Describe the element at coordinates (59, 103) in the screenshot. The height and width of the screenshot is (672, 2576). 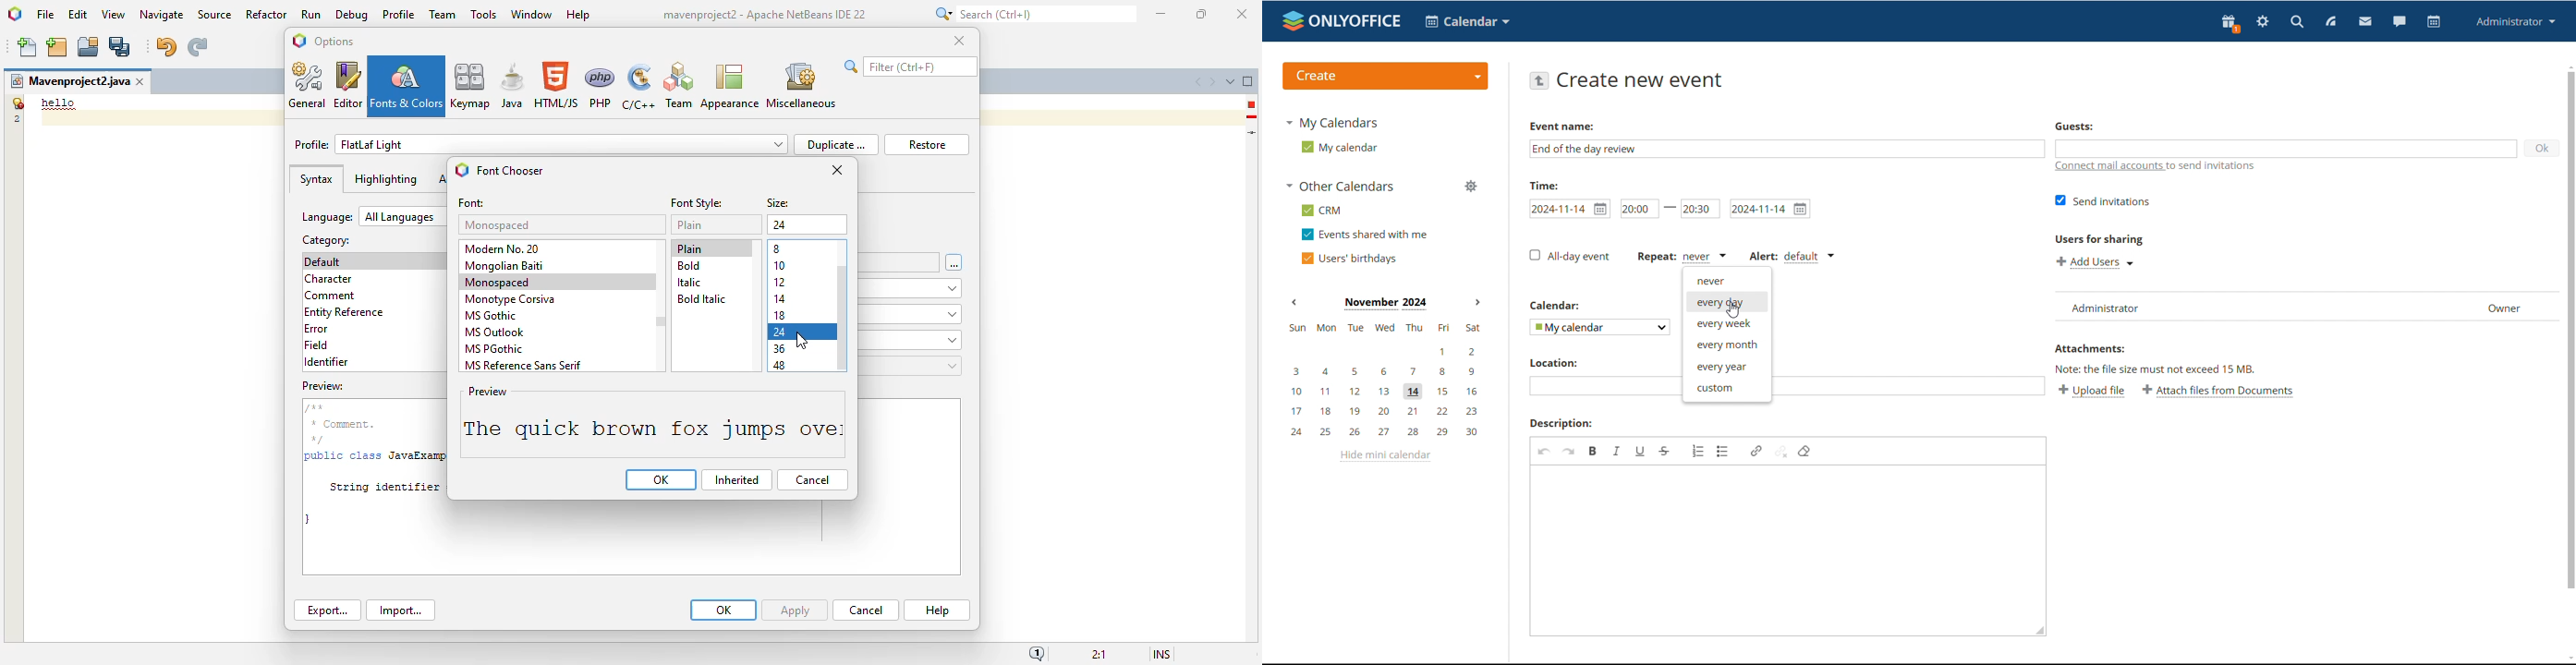
I see `demo text` at that location.